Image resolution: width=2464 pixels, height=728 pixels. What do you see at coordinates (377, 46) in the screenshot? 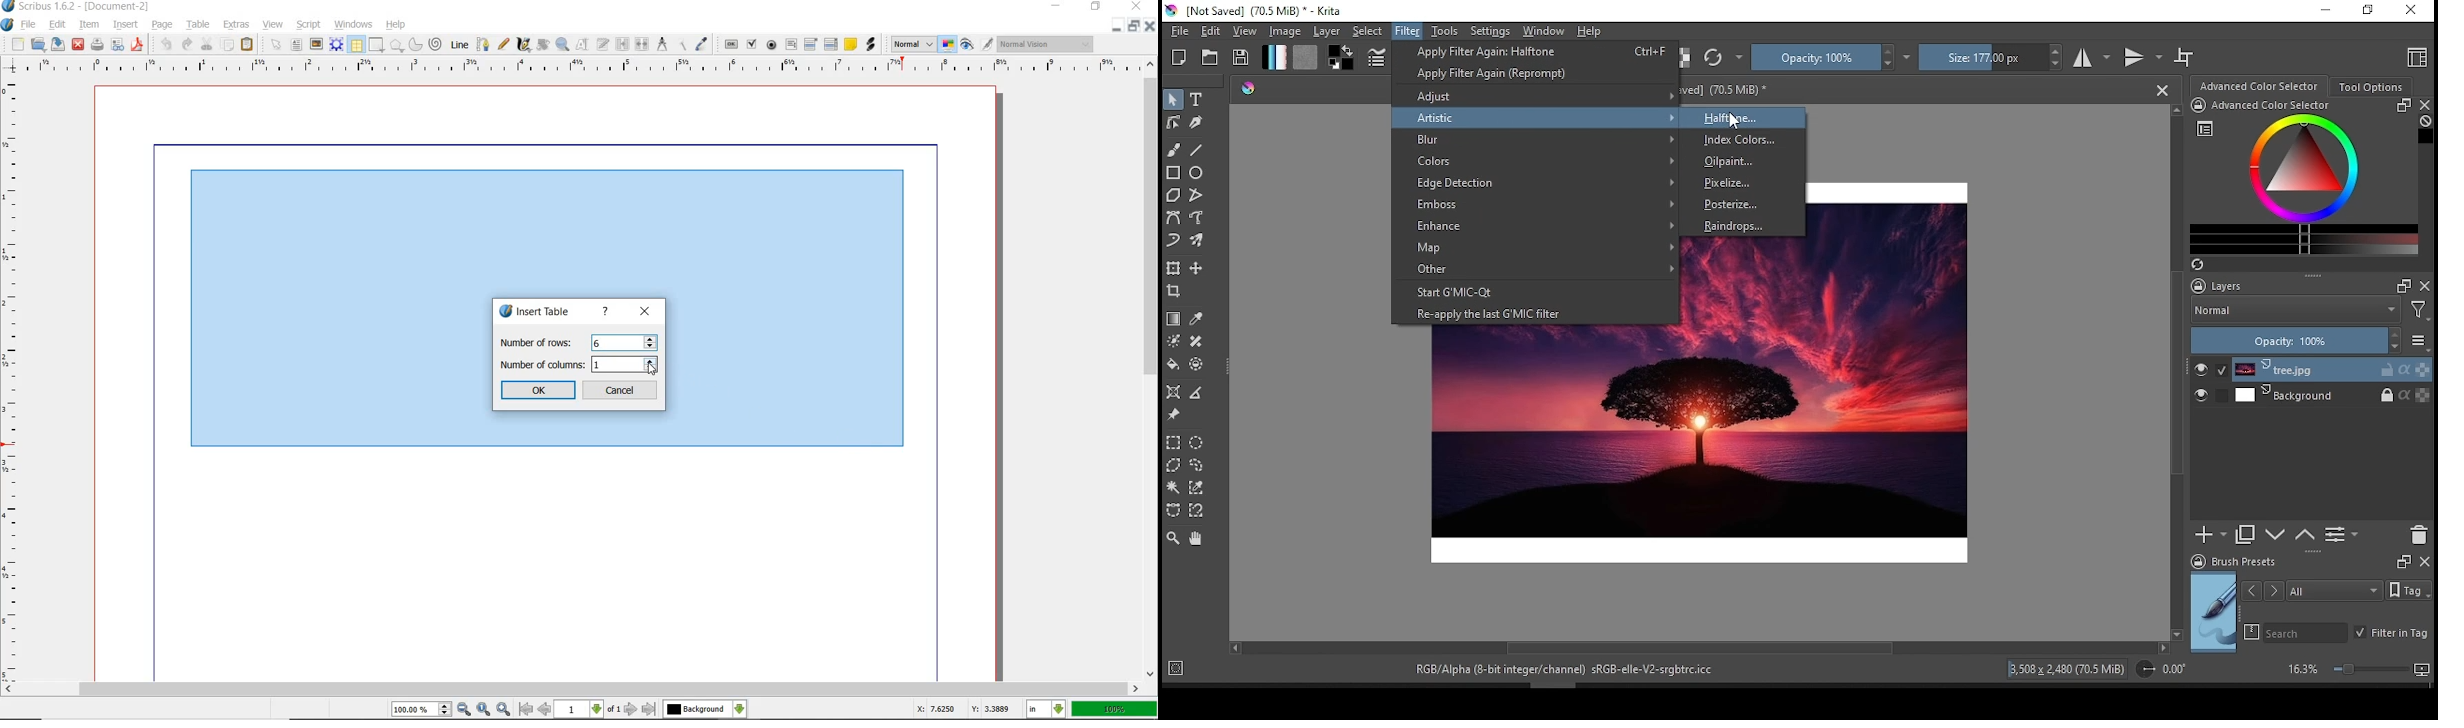
I see `shape` at bounding box center [377, 46].